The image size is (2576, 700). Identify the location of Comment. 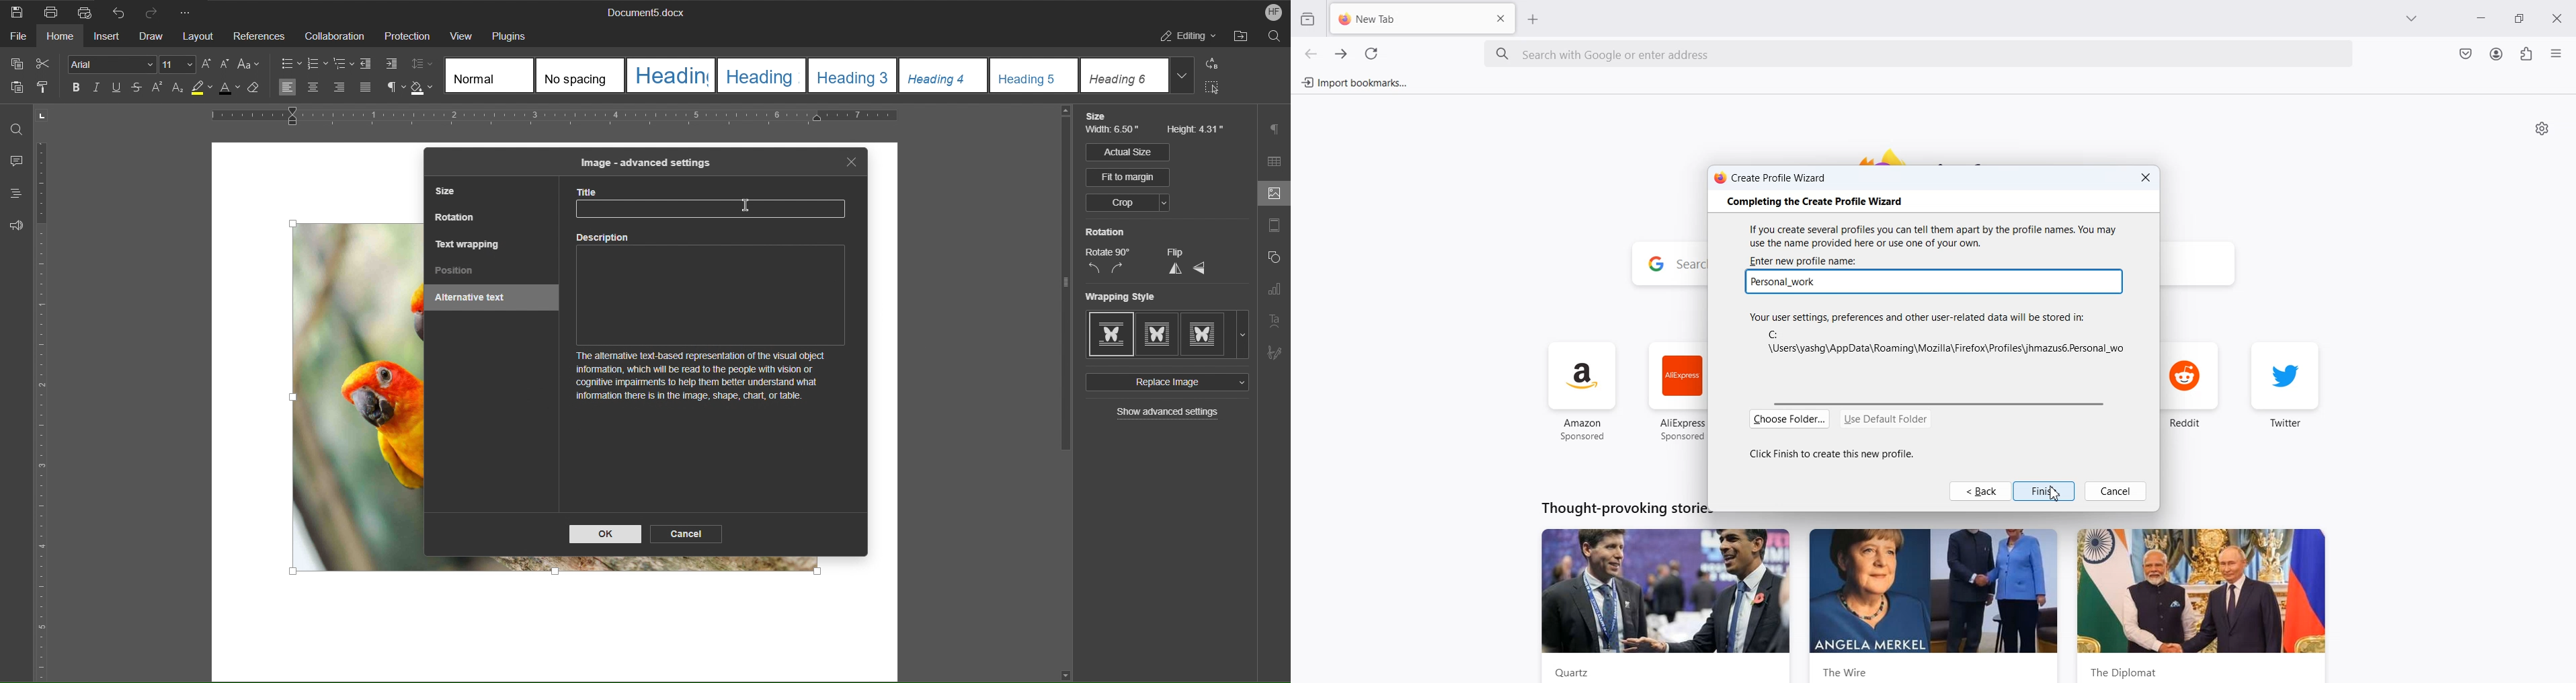
(13, 162).